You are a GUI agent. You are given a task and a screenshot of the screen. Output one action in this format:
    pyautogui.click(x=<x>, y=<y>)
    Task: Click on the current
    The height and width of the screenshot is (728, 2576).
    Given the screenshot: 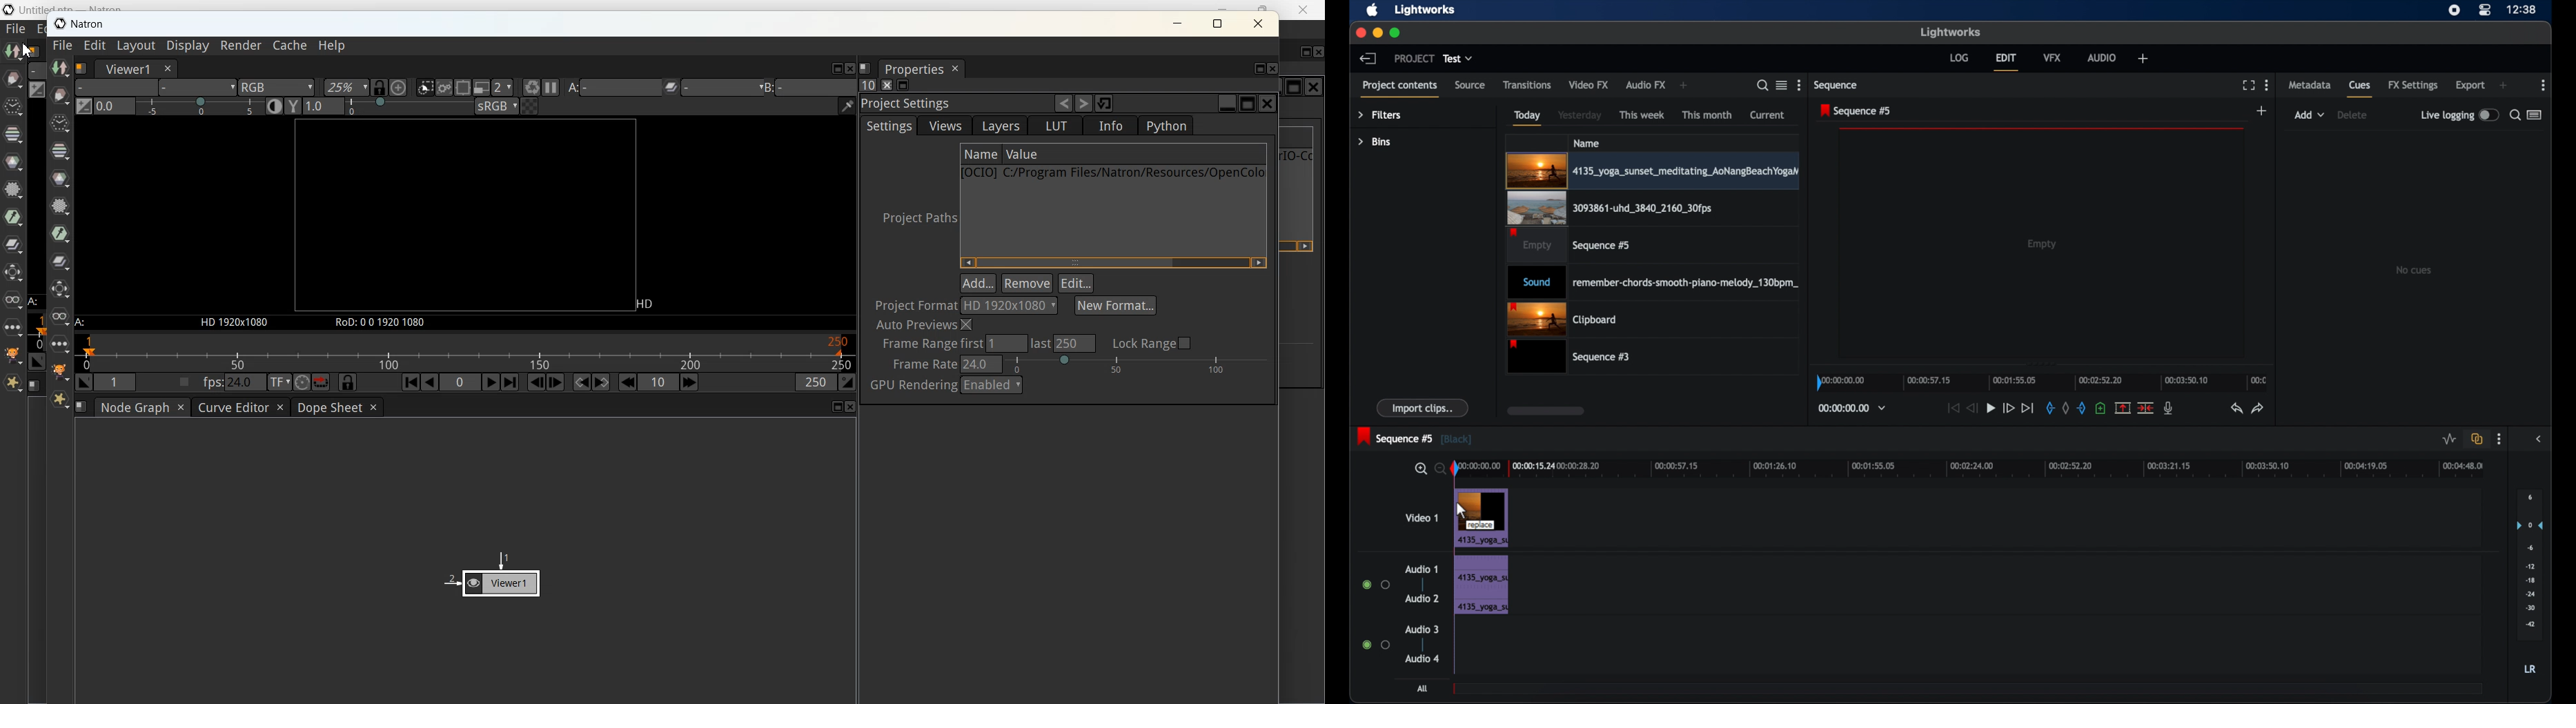 What is the action you would take?
    pyautogui.click(x=1767, y=115)
    